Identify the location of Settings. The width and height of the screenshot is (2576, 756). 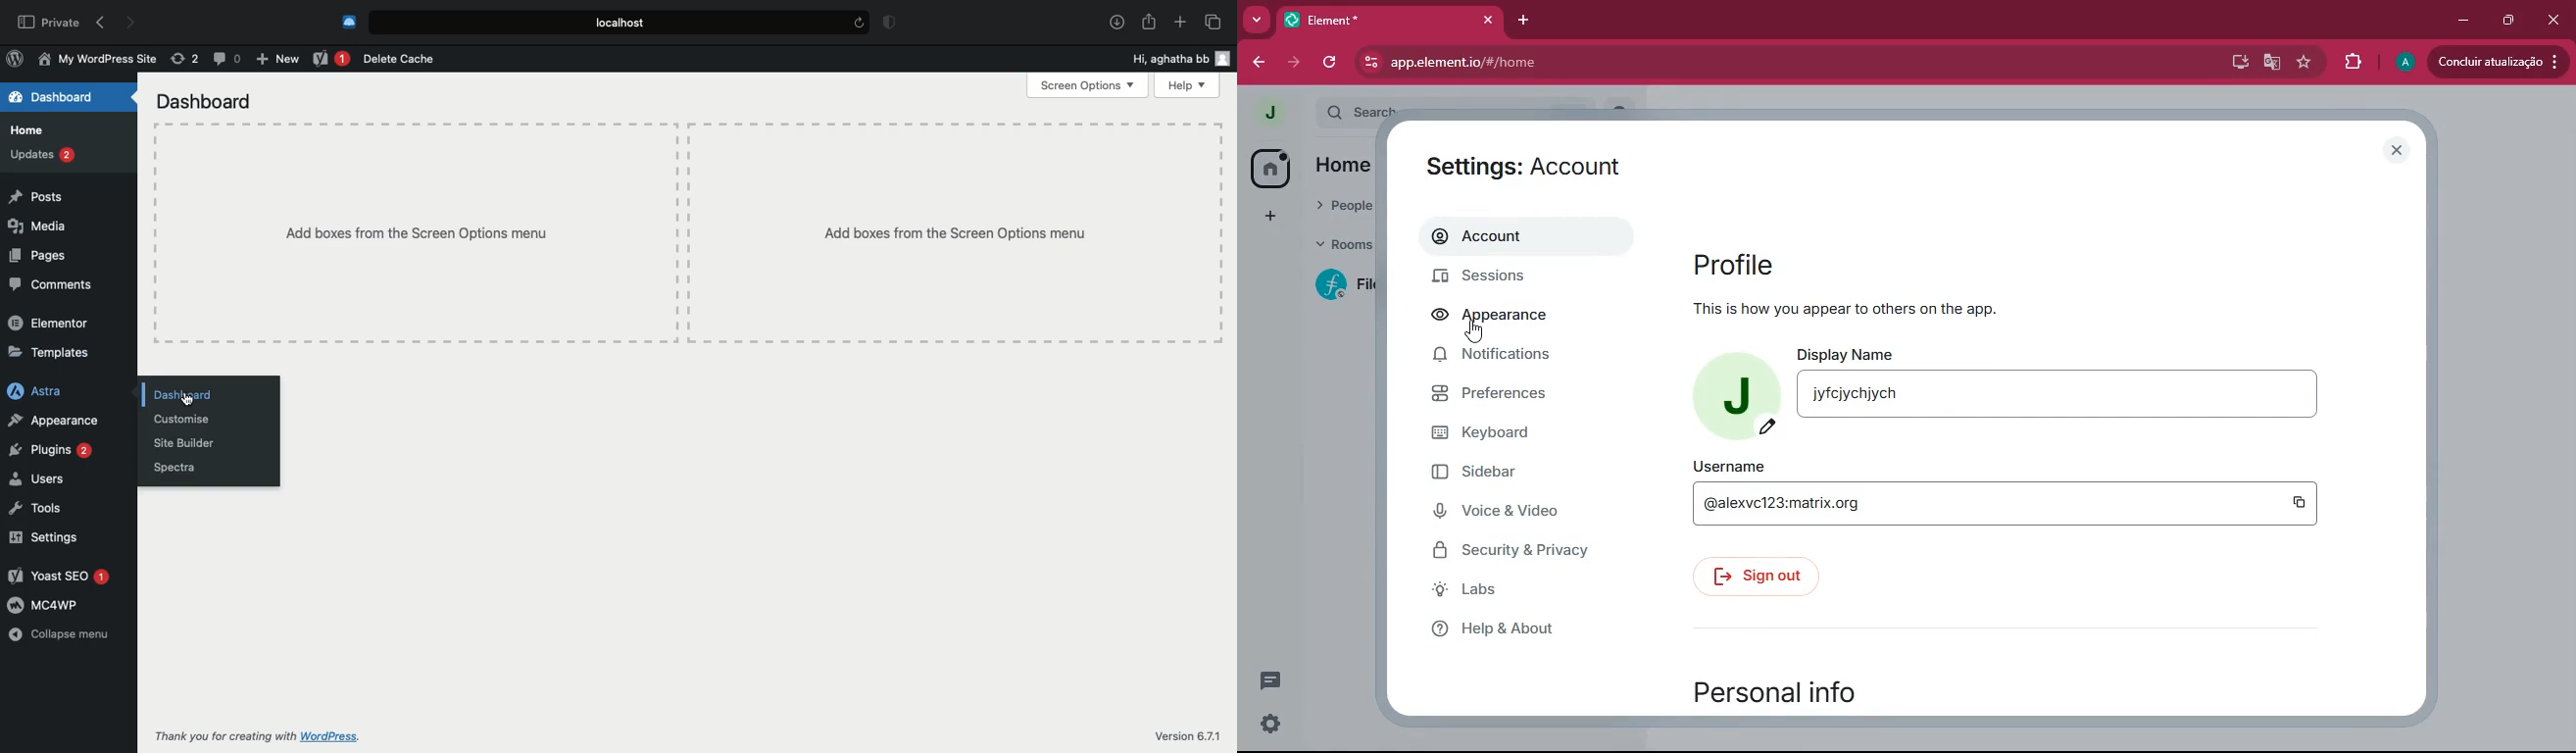
(45, 538).